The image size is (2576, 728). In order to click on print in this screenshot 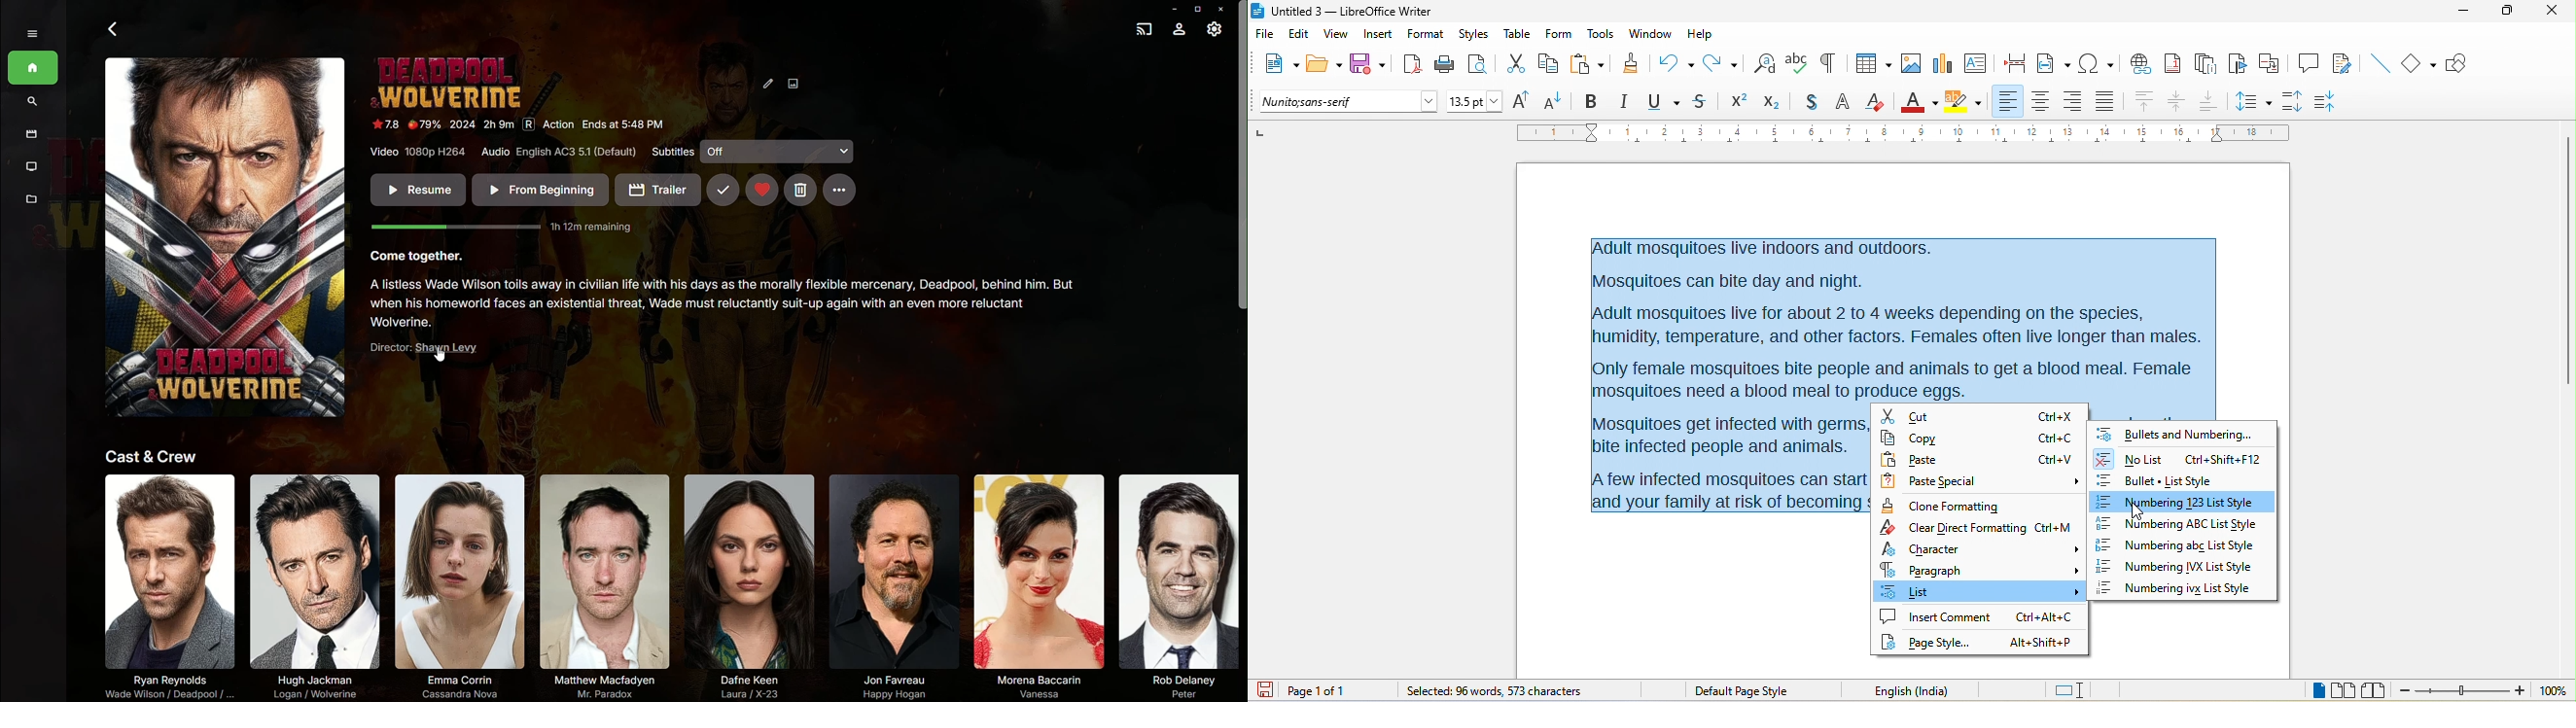, I will do `click(1444, 67)`.